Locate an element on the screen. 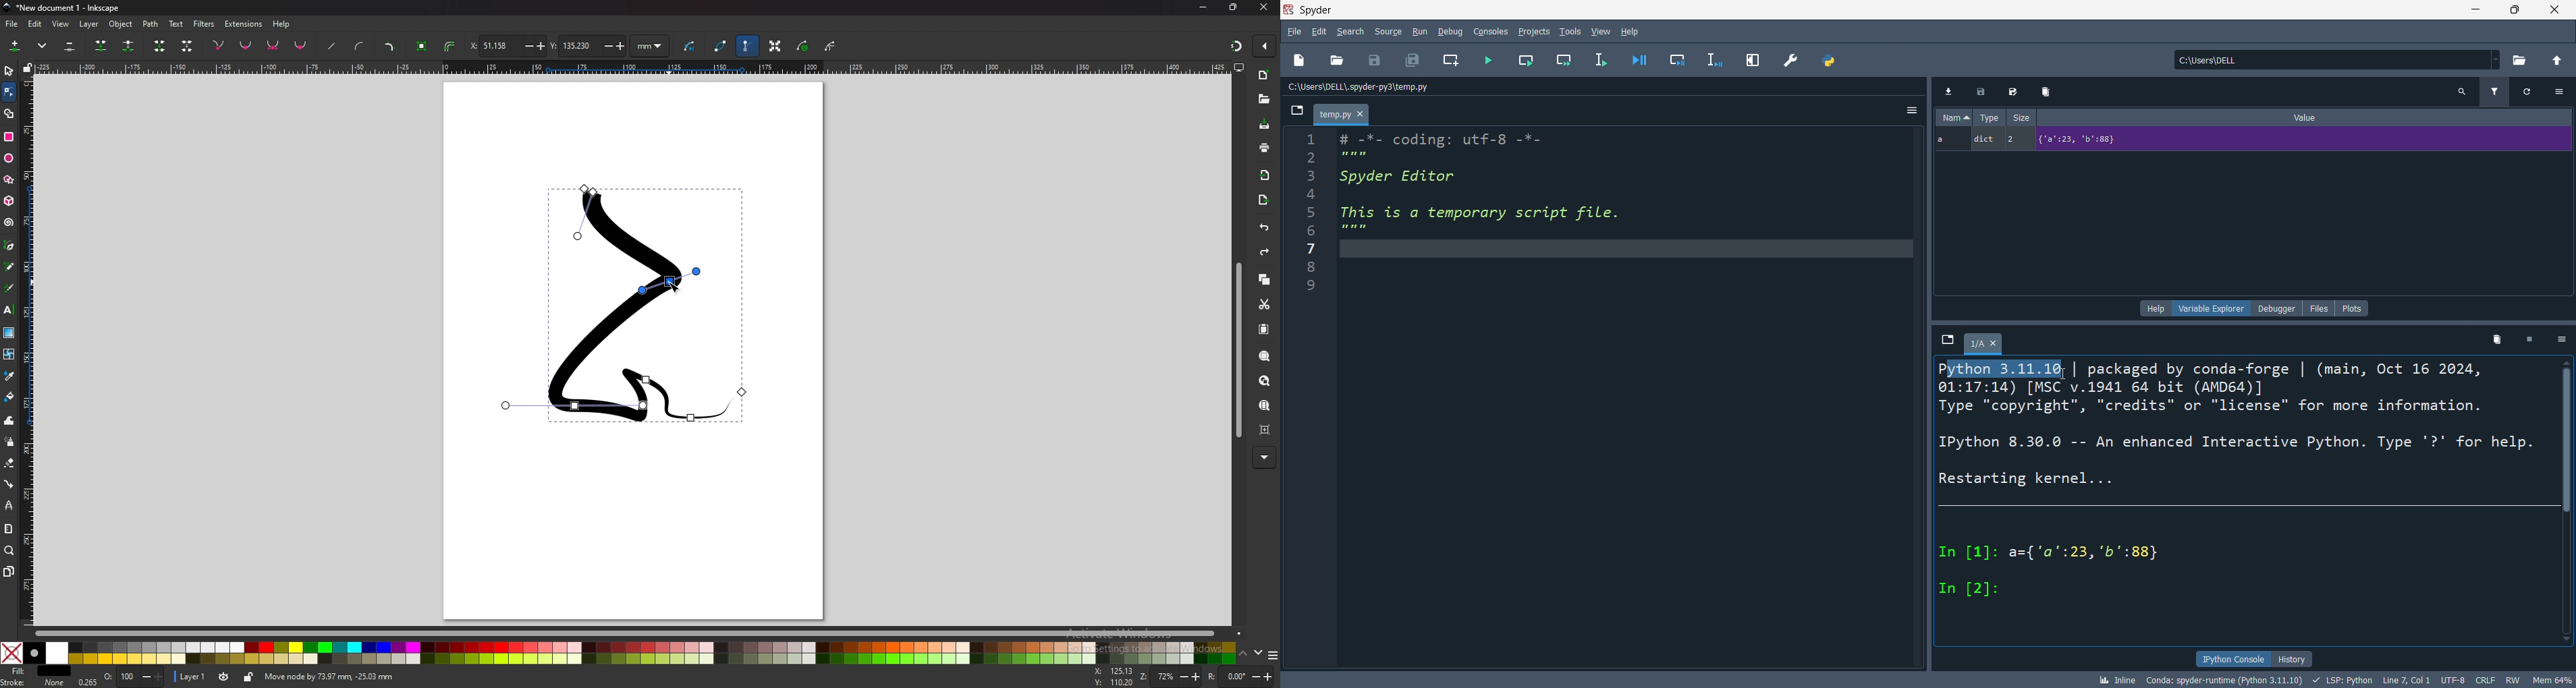 Image resolution: width=2576 pixels, height=700 pixels. debugger is located at coordinates (2276, 308).